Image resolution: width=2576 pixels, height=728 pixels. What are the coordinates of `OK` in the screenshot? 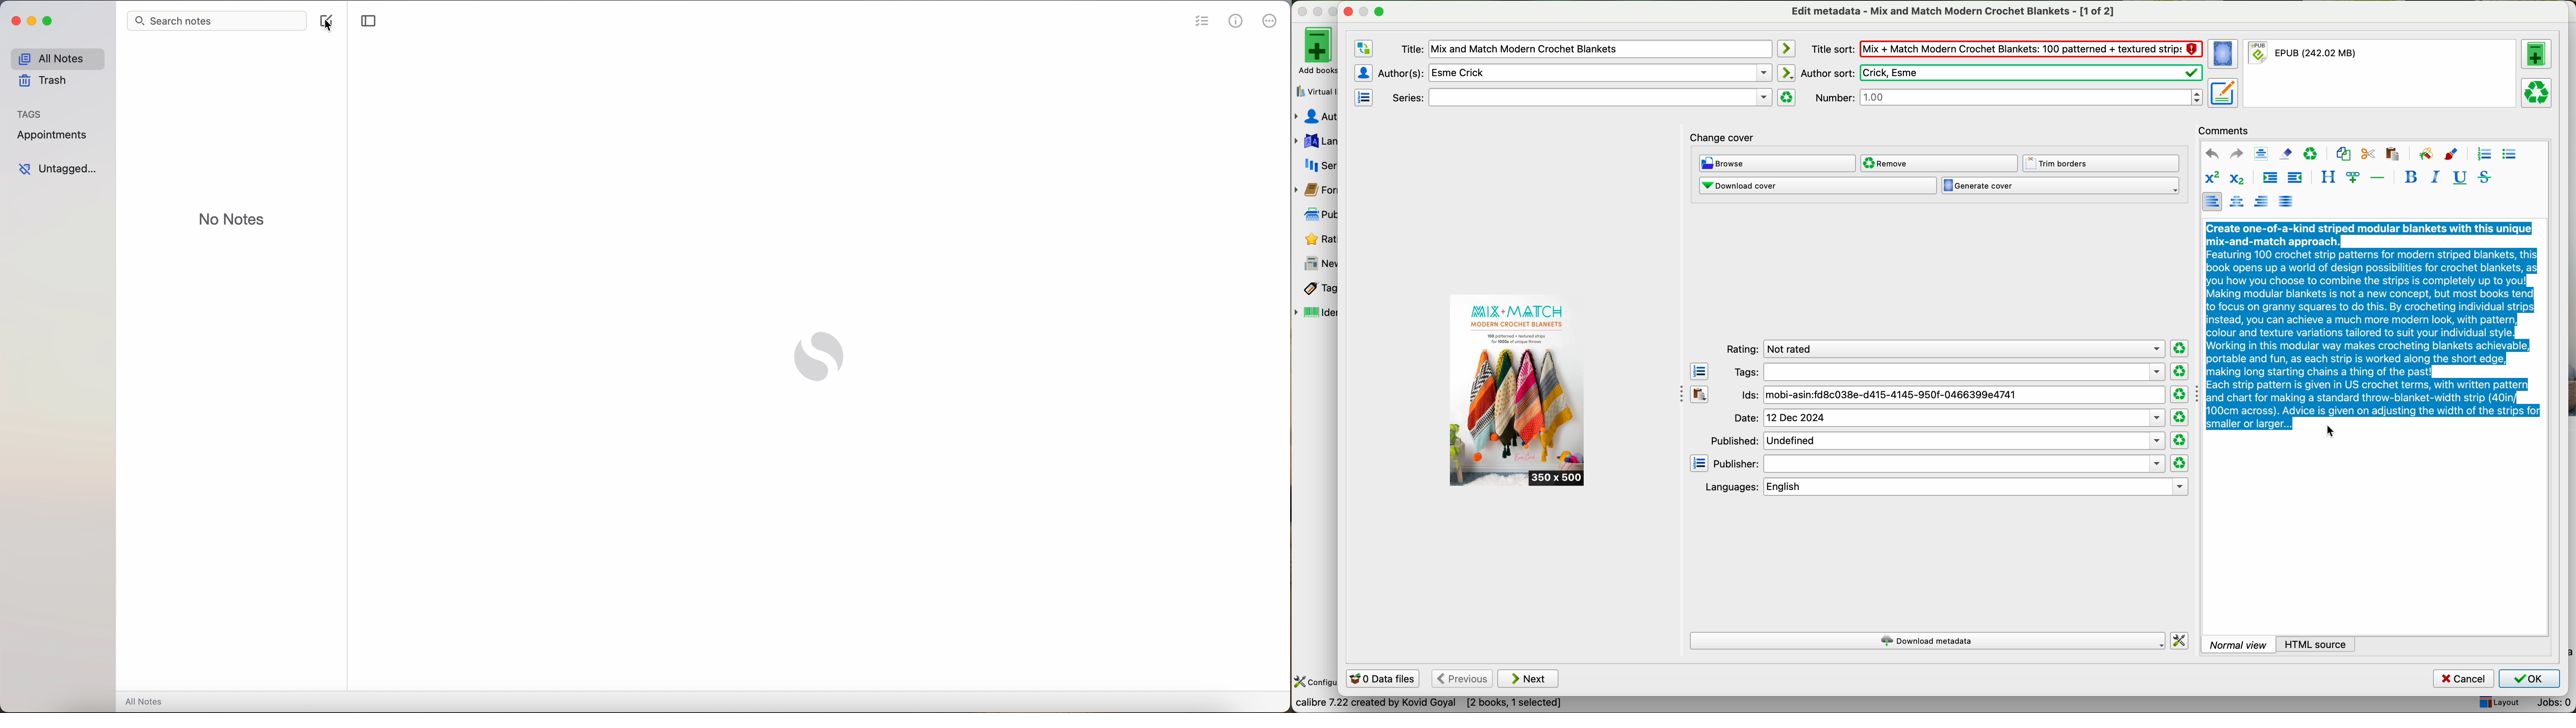 It's located at (2529, 679).